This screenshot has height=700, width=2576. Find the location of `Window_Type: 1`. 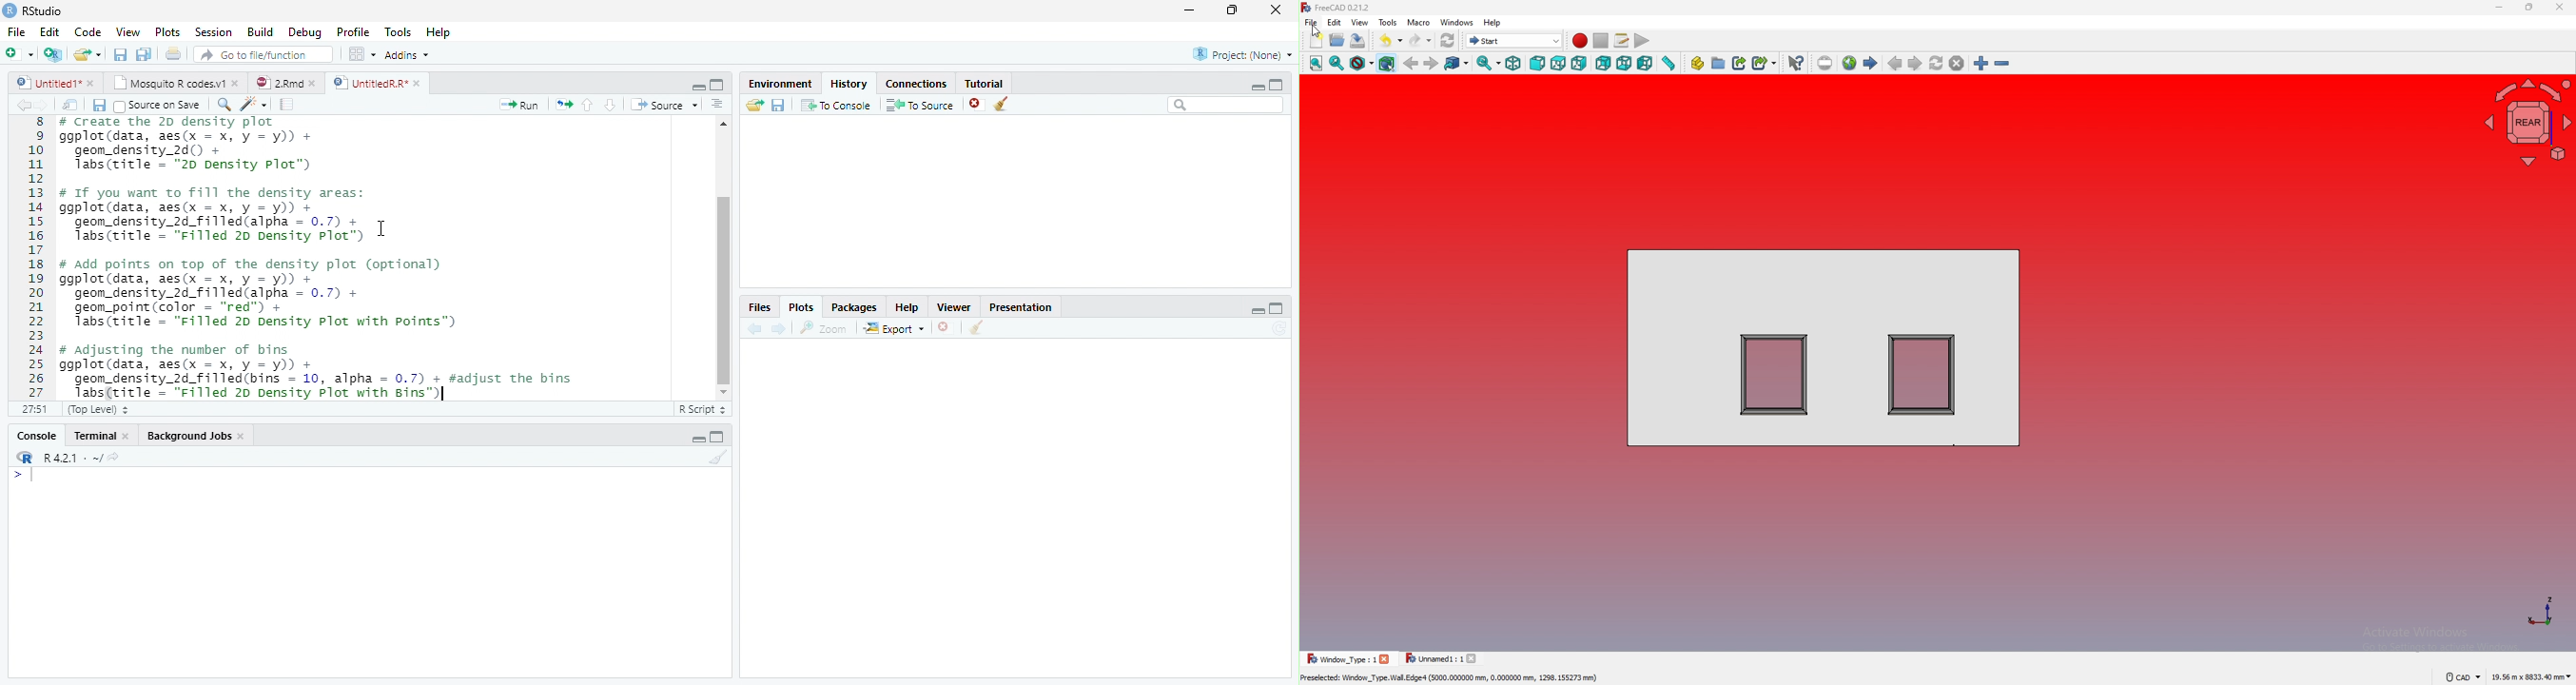

Window_Type: 1 is located at coordinates (1341, 658).